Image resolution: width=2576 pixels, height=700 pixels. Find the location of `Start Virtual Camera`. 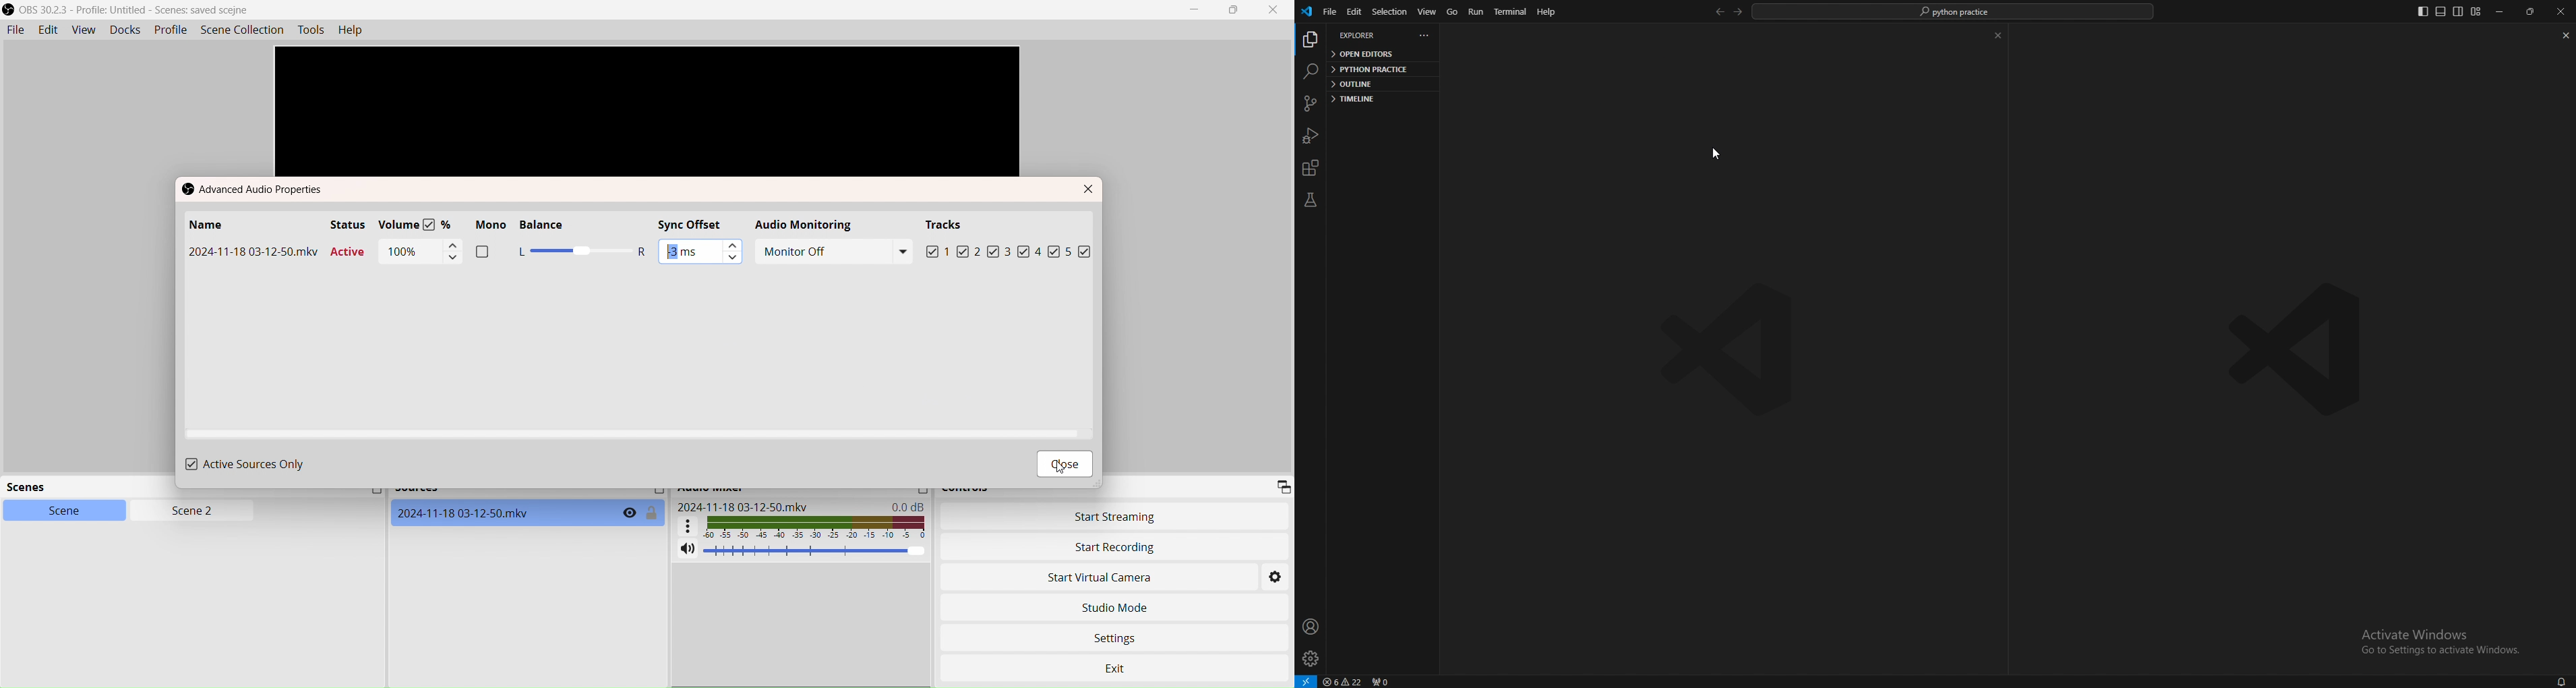

Start Virtual Camera is located at coordinates (1108, 579).